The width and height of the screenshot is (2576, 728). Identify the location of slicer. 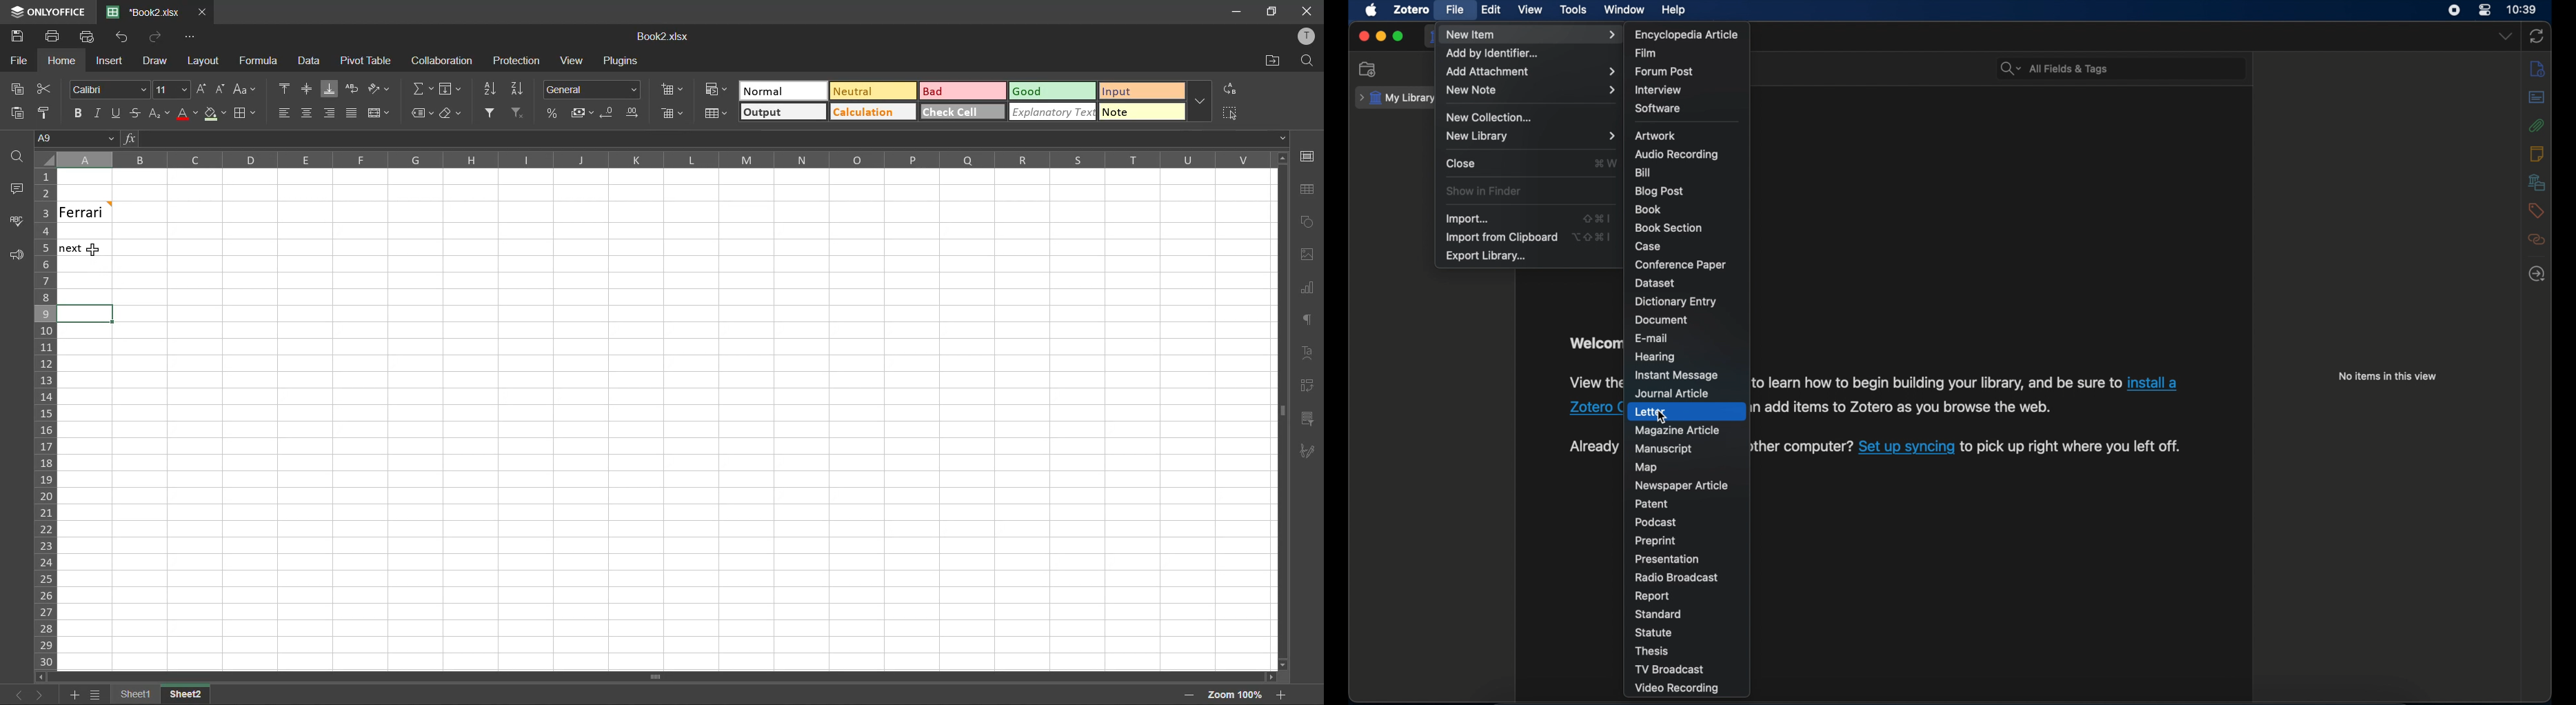
(1307, 419).